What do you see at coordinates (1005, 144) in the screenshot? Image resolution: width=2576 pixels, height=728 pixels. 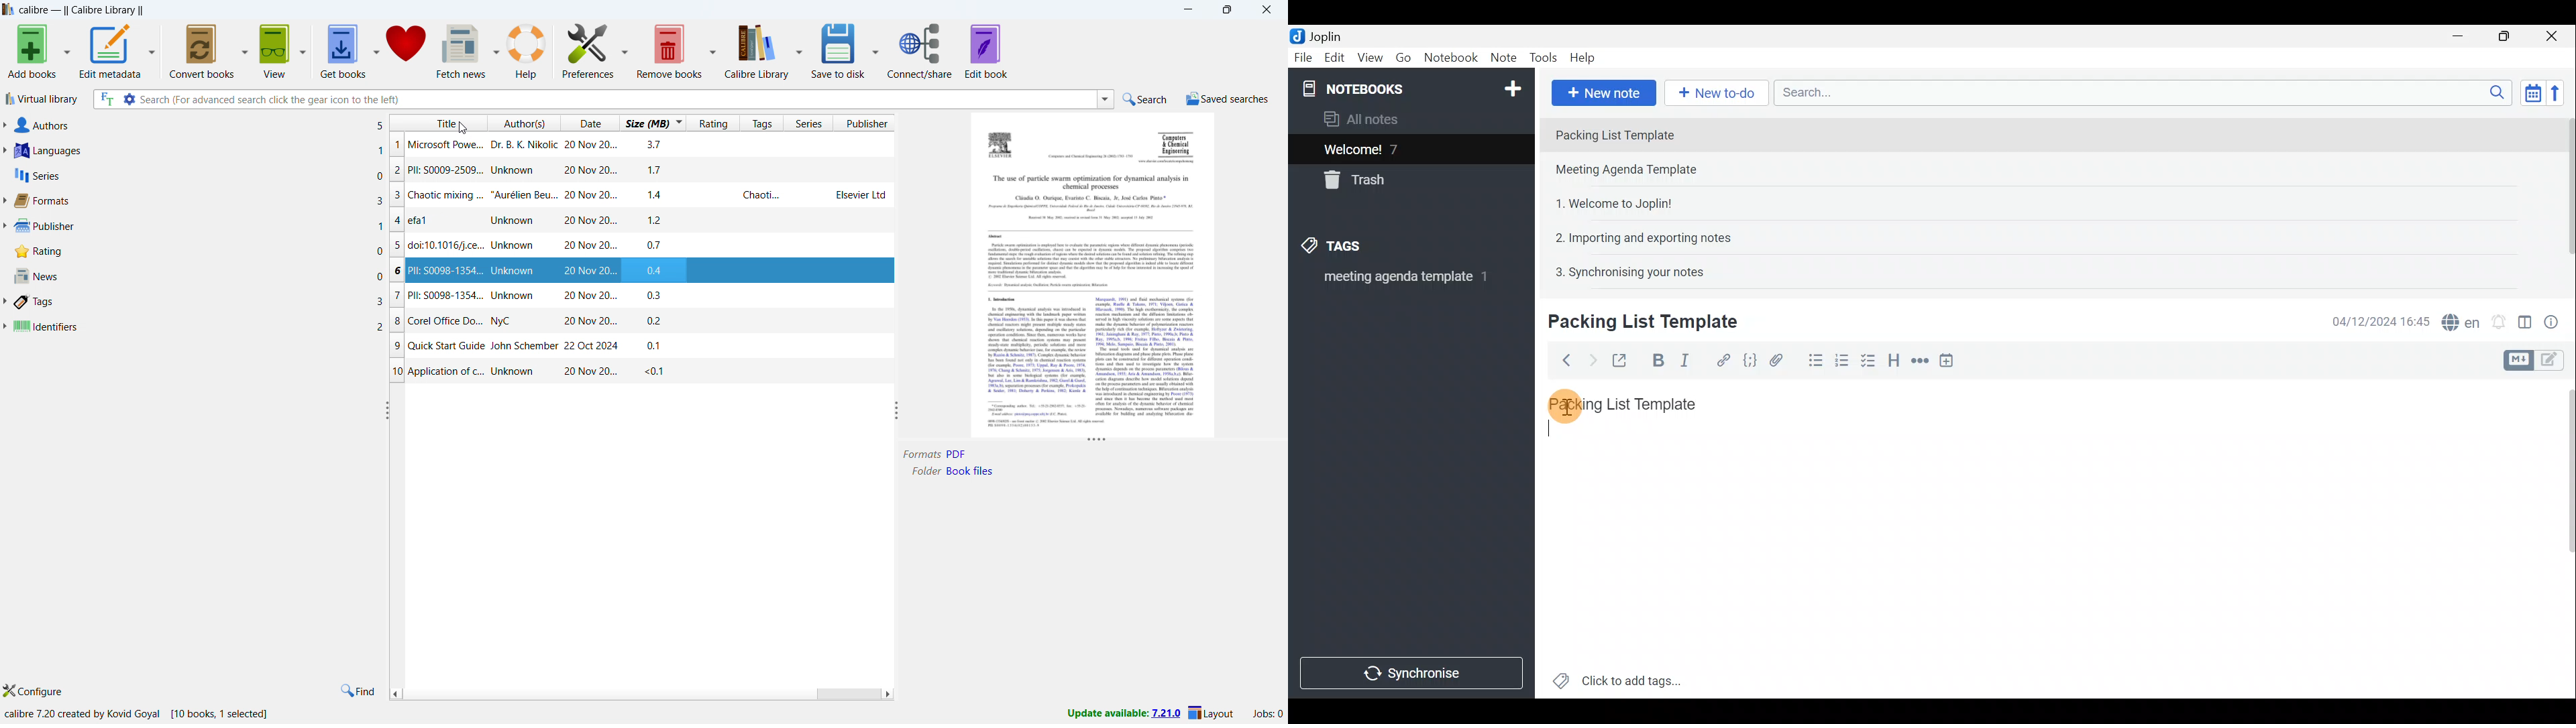 I see `` at bounding box center [1005, 144].